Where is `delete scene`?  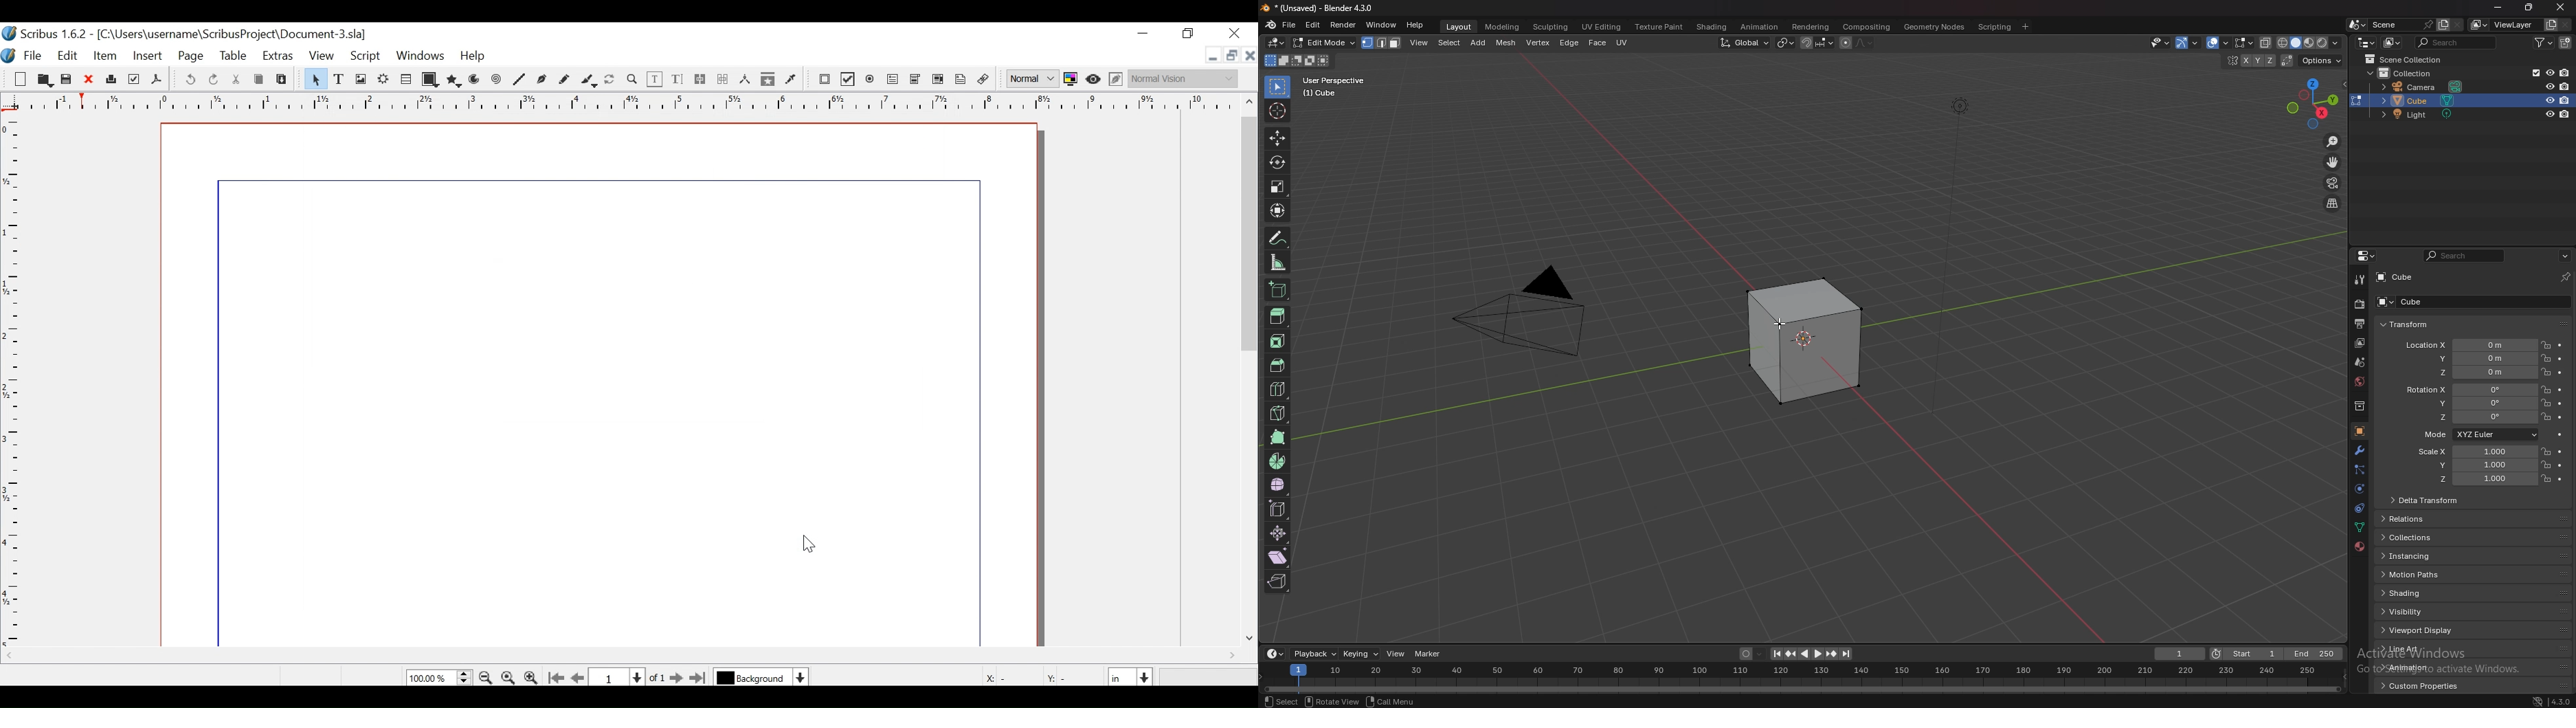 delete scene is located at coordinates (2457, 25).